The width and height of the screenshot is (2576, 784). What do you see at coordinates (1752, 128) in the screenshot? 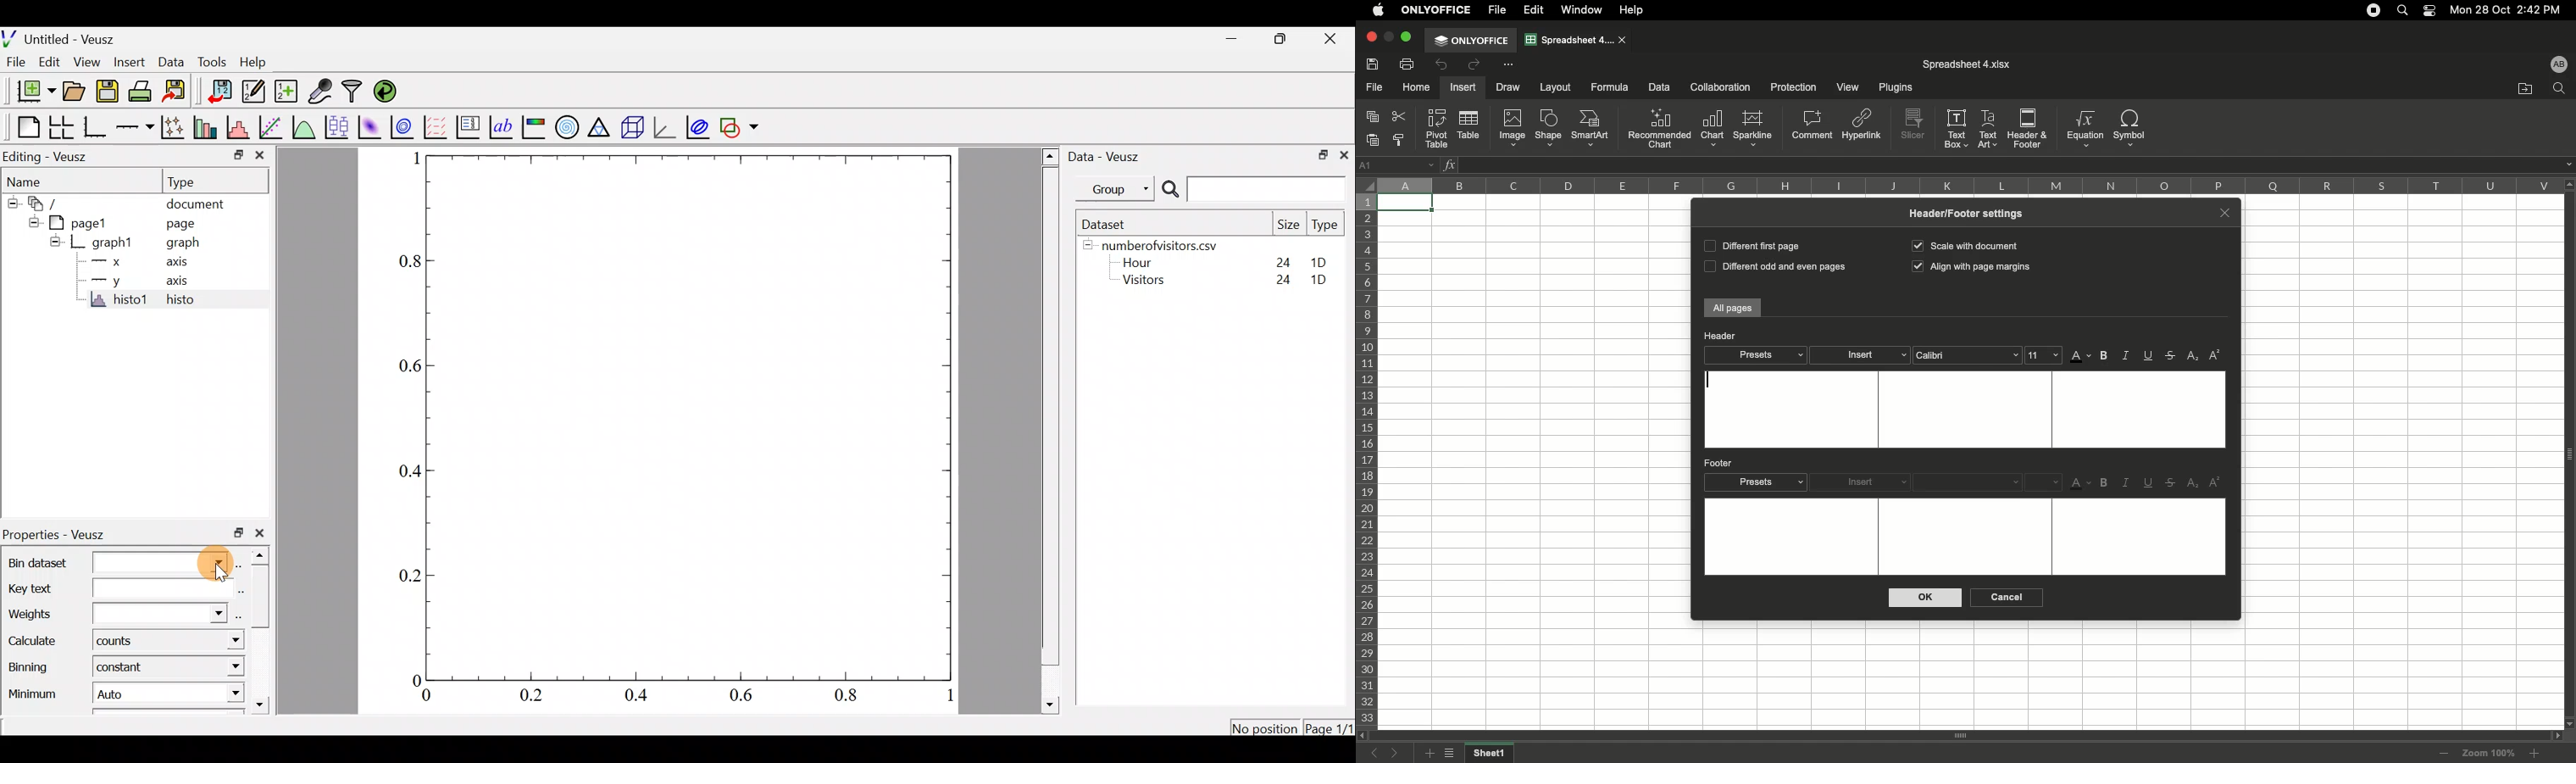
I see `Sparkline` at bounding box center [1752, 128].